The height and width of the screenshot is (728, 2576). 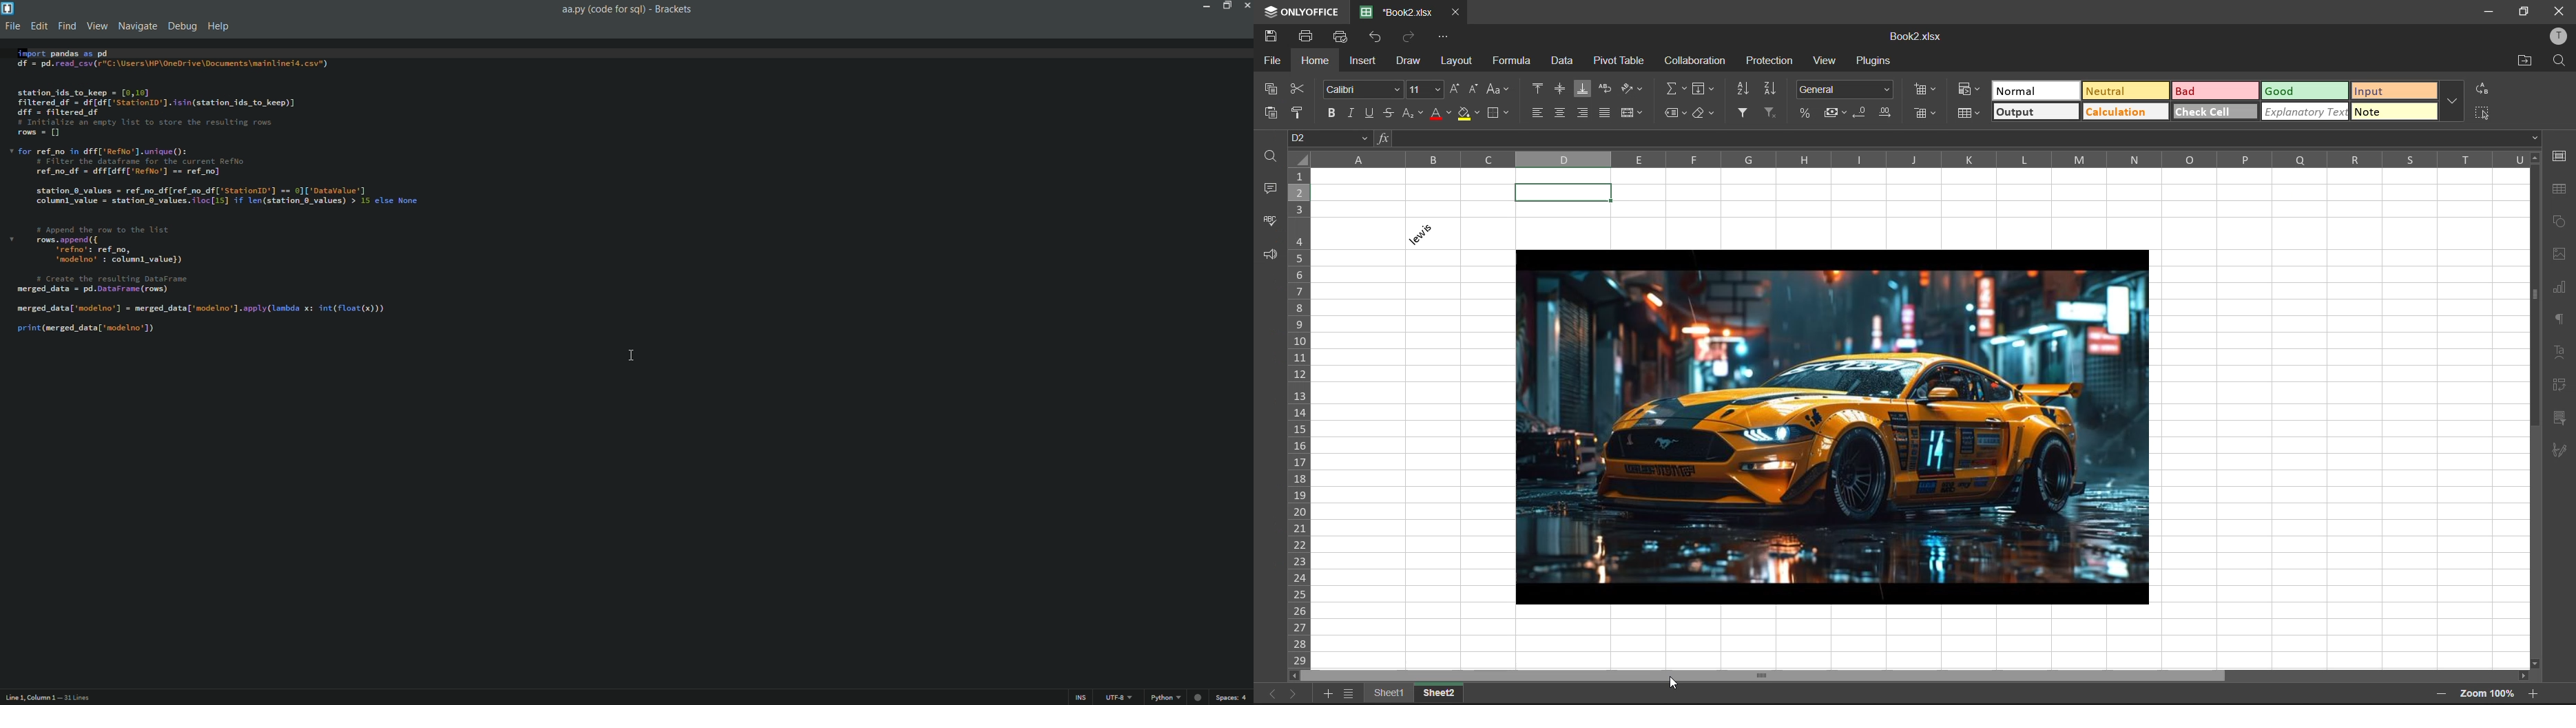 What do you see at coordinates (1586, 114) in the screenshot?
I see `align right` at bounding box center [1586, 114].